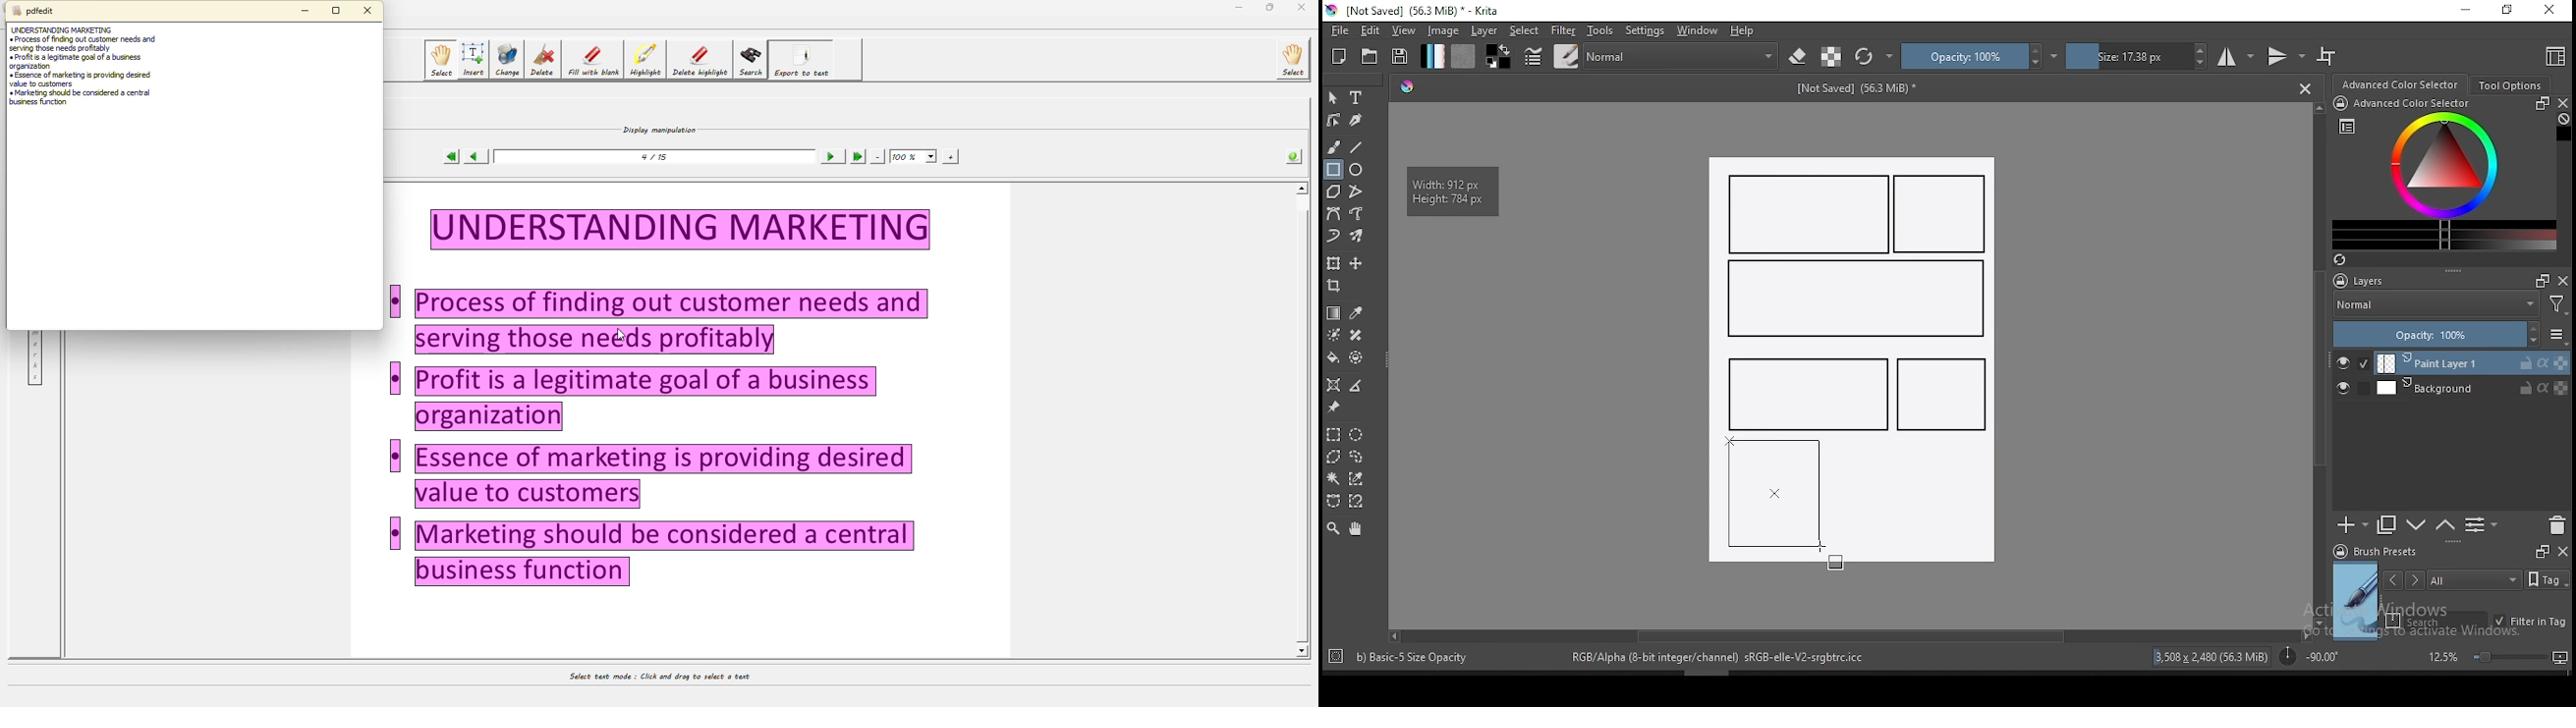 The width and height of the screenshot is (2576, 728). What do you see at coordinates (951, 156) in the screenshot?
I see `zoom in` at bounding box center [951, 156].